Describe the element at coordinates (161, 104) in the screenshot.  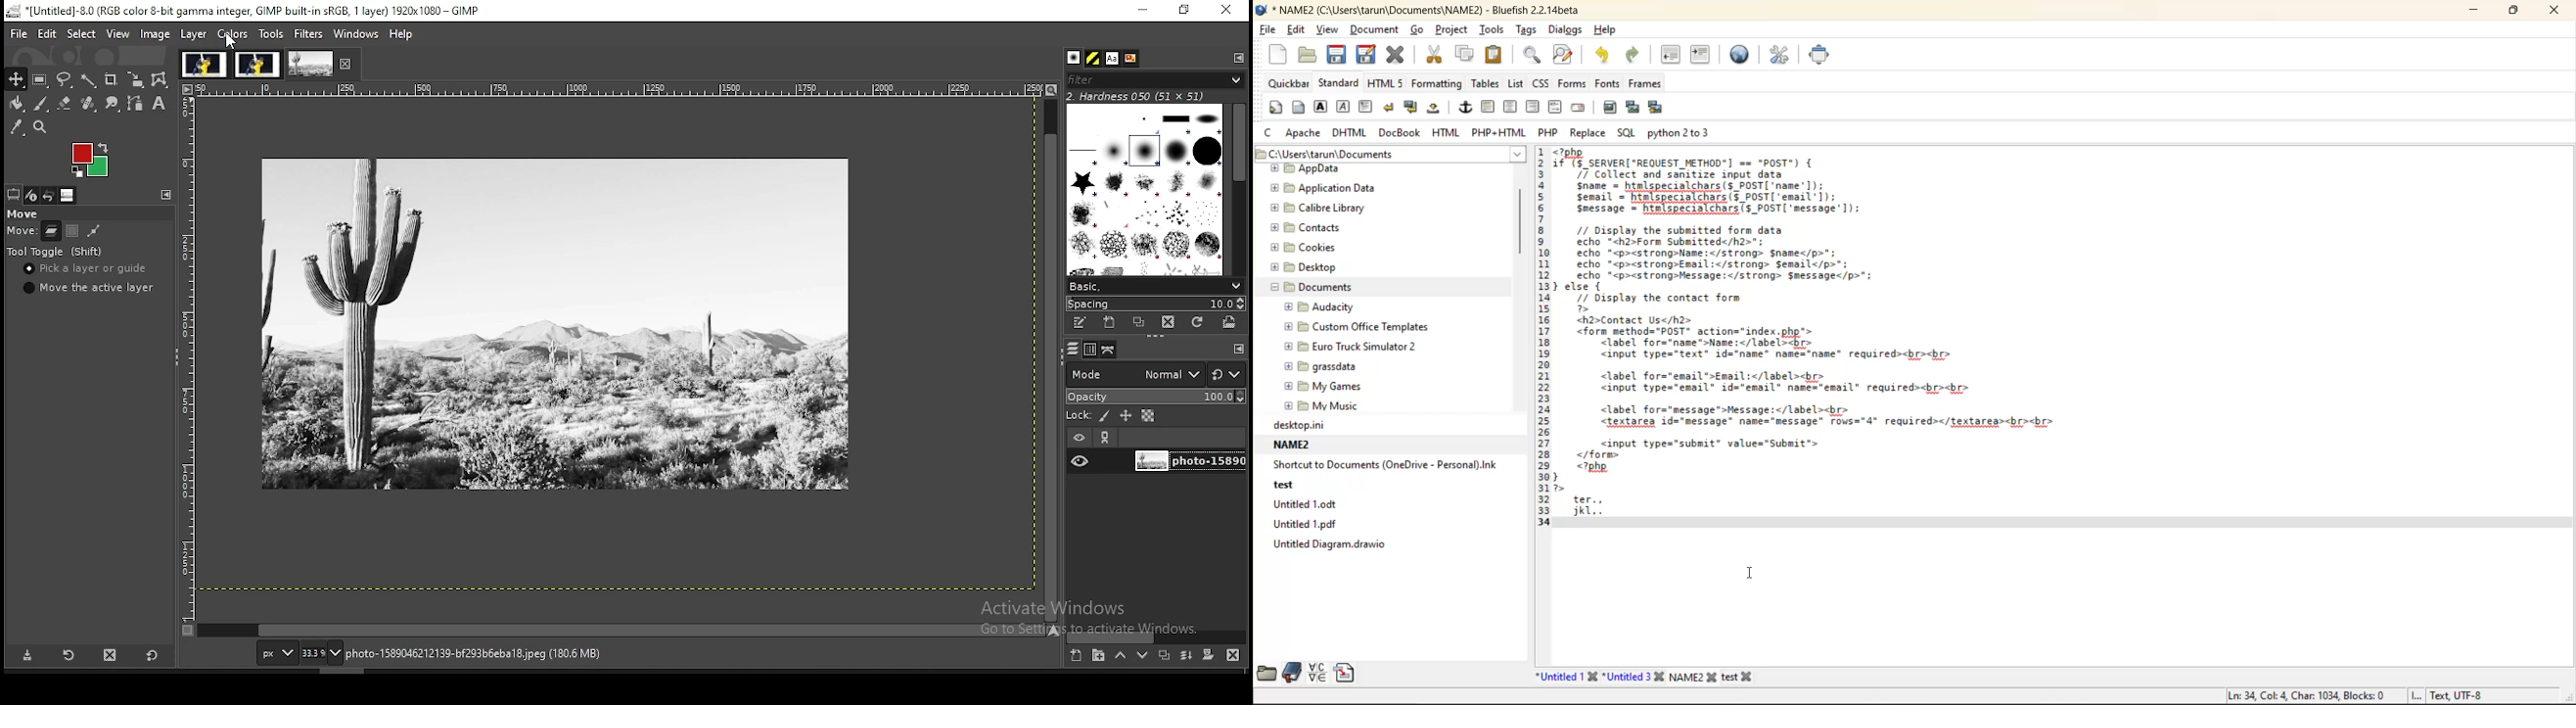
I see `text tool` at that location.